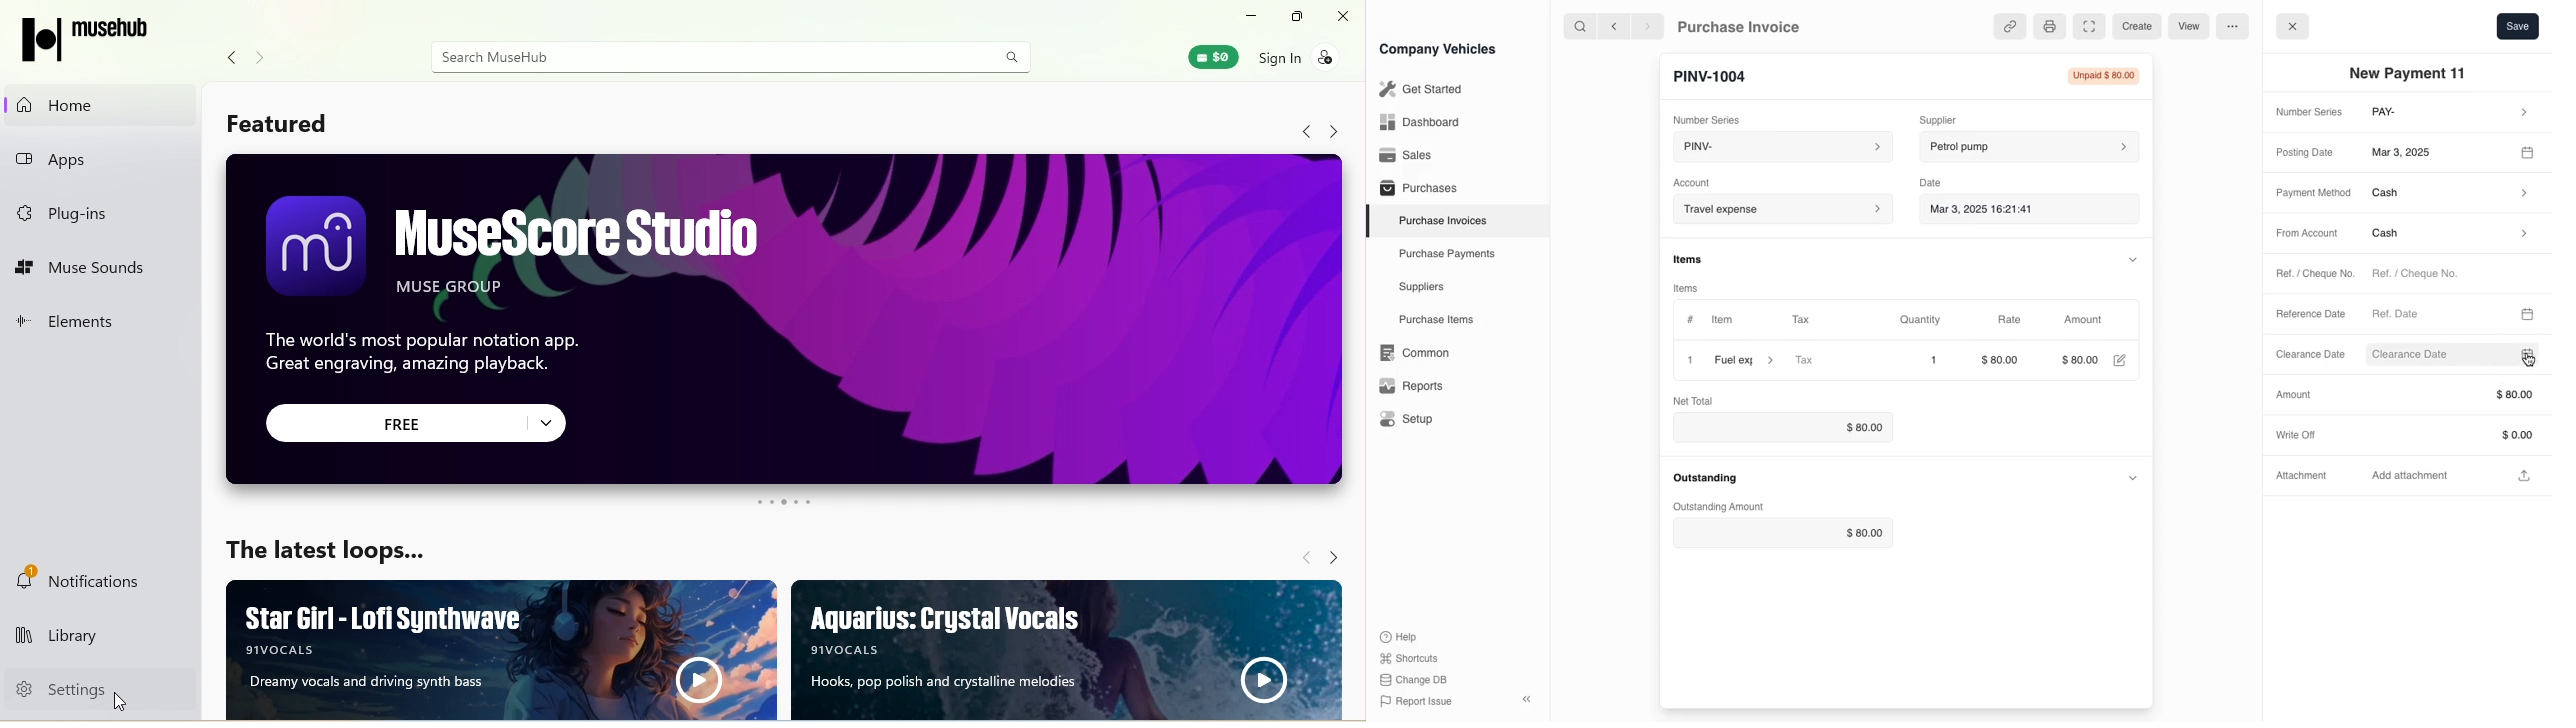  What do you see at coordinates (1702, 180) in the screenshot?
I see `Account` at bounding box center [1702, 180].